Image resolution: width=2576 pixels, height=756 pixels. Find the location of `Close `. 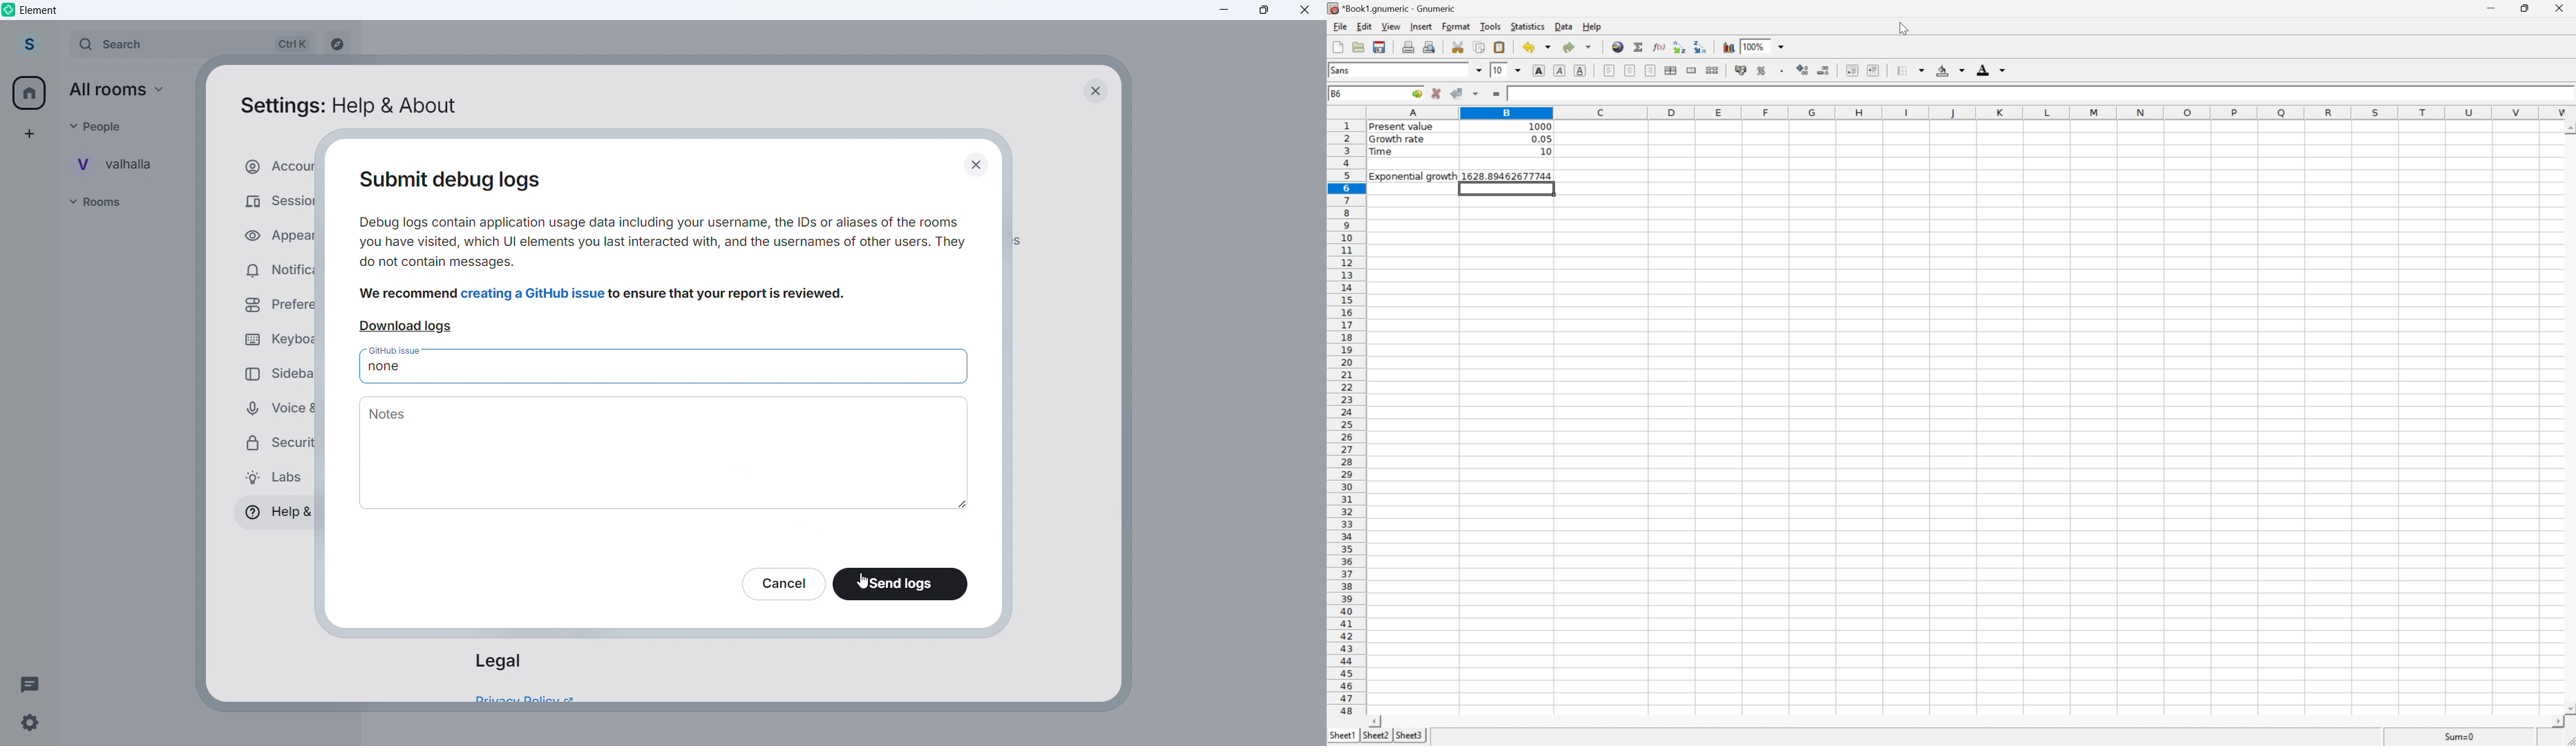

Close  is located at coordinates (1305, 10).